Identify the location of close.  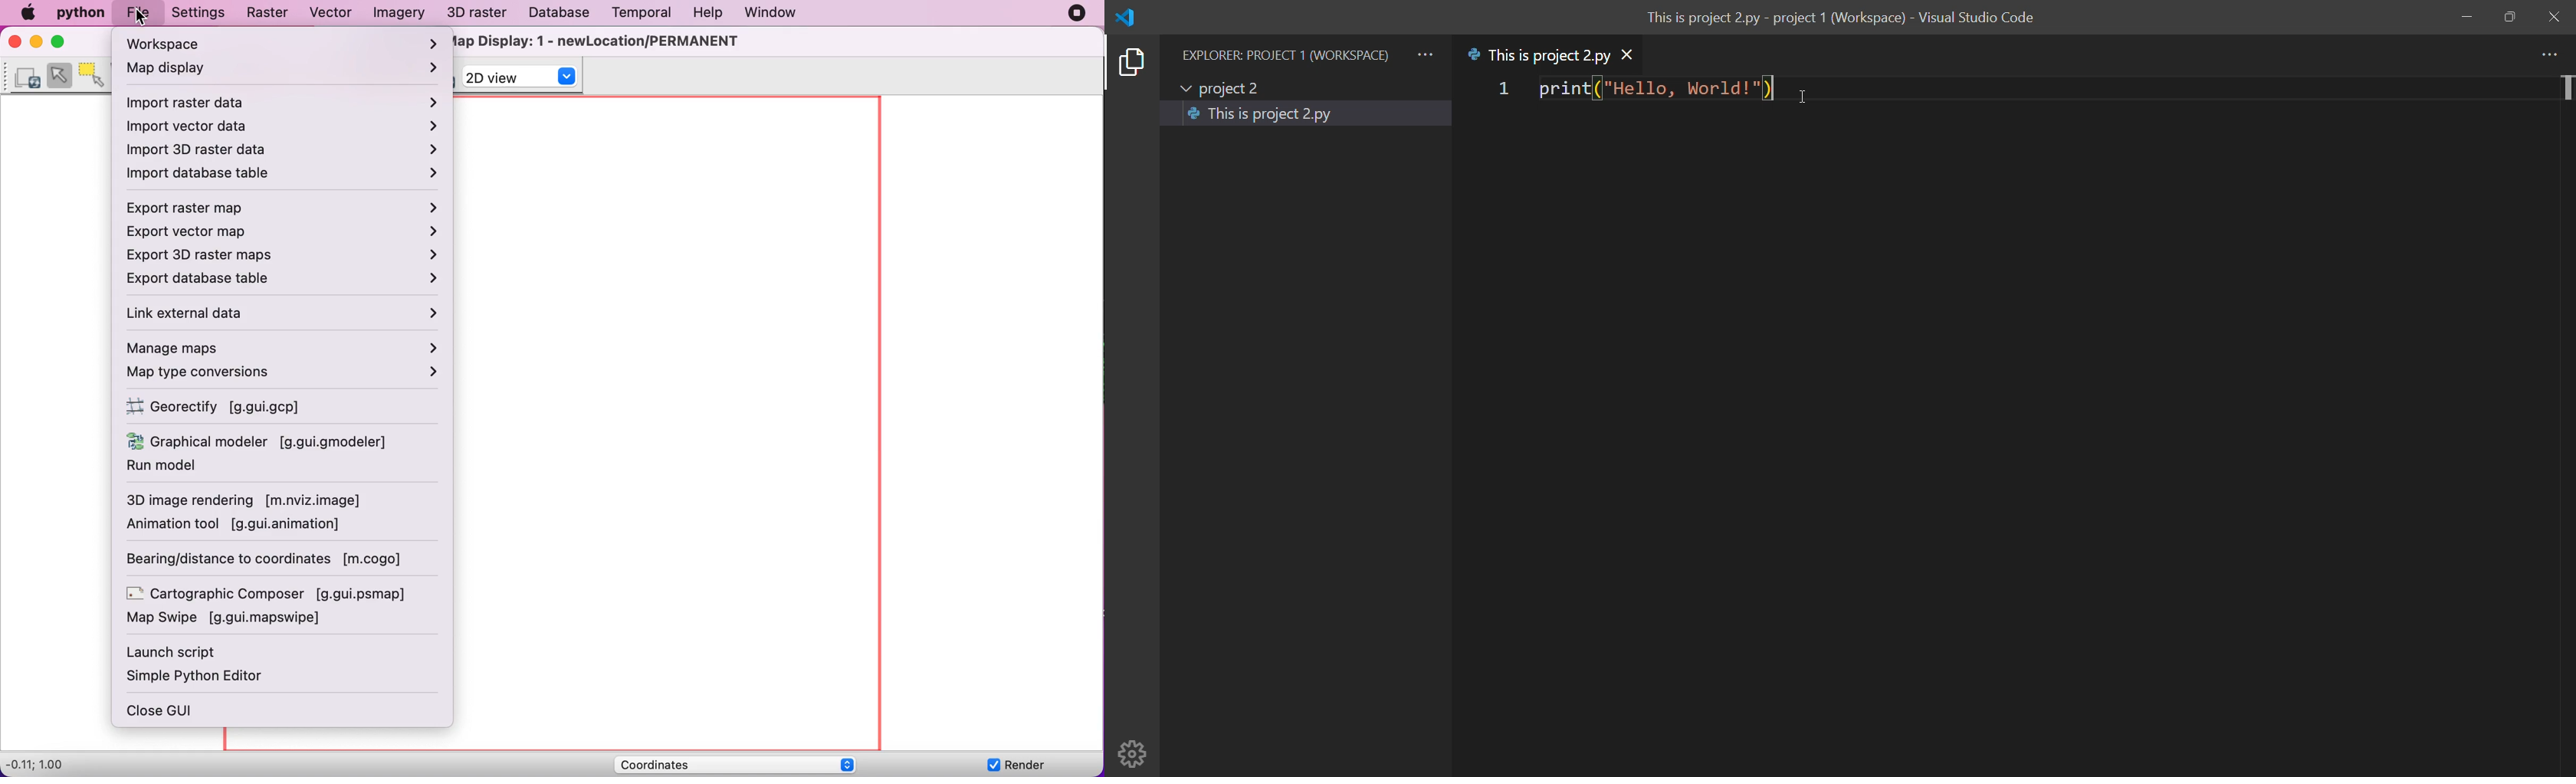
(2555, 15).